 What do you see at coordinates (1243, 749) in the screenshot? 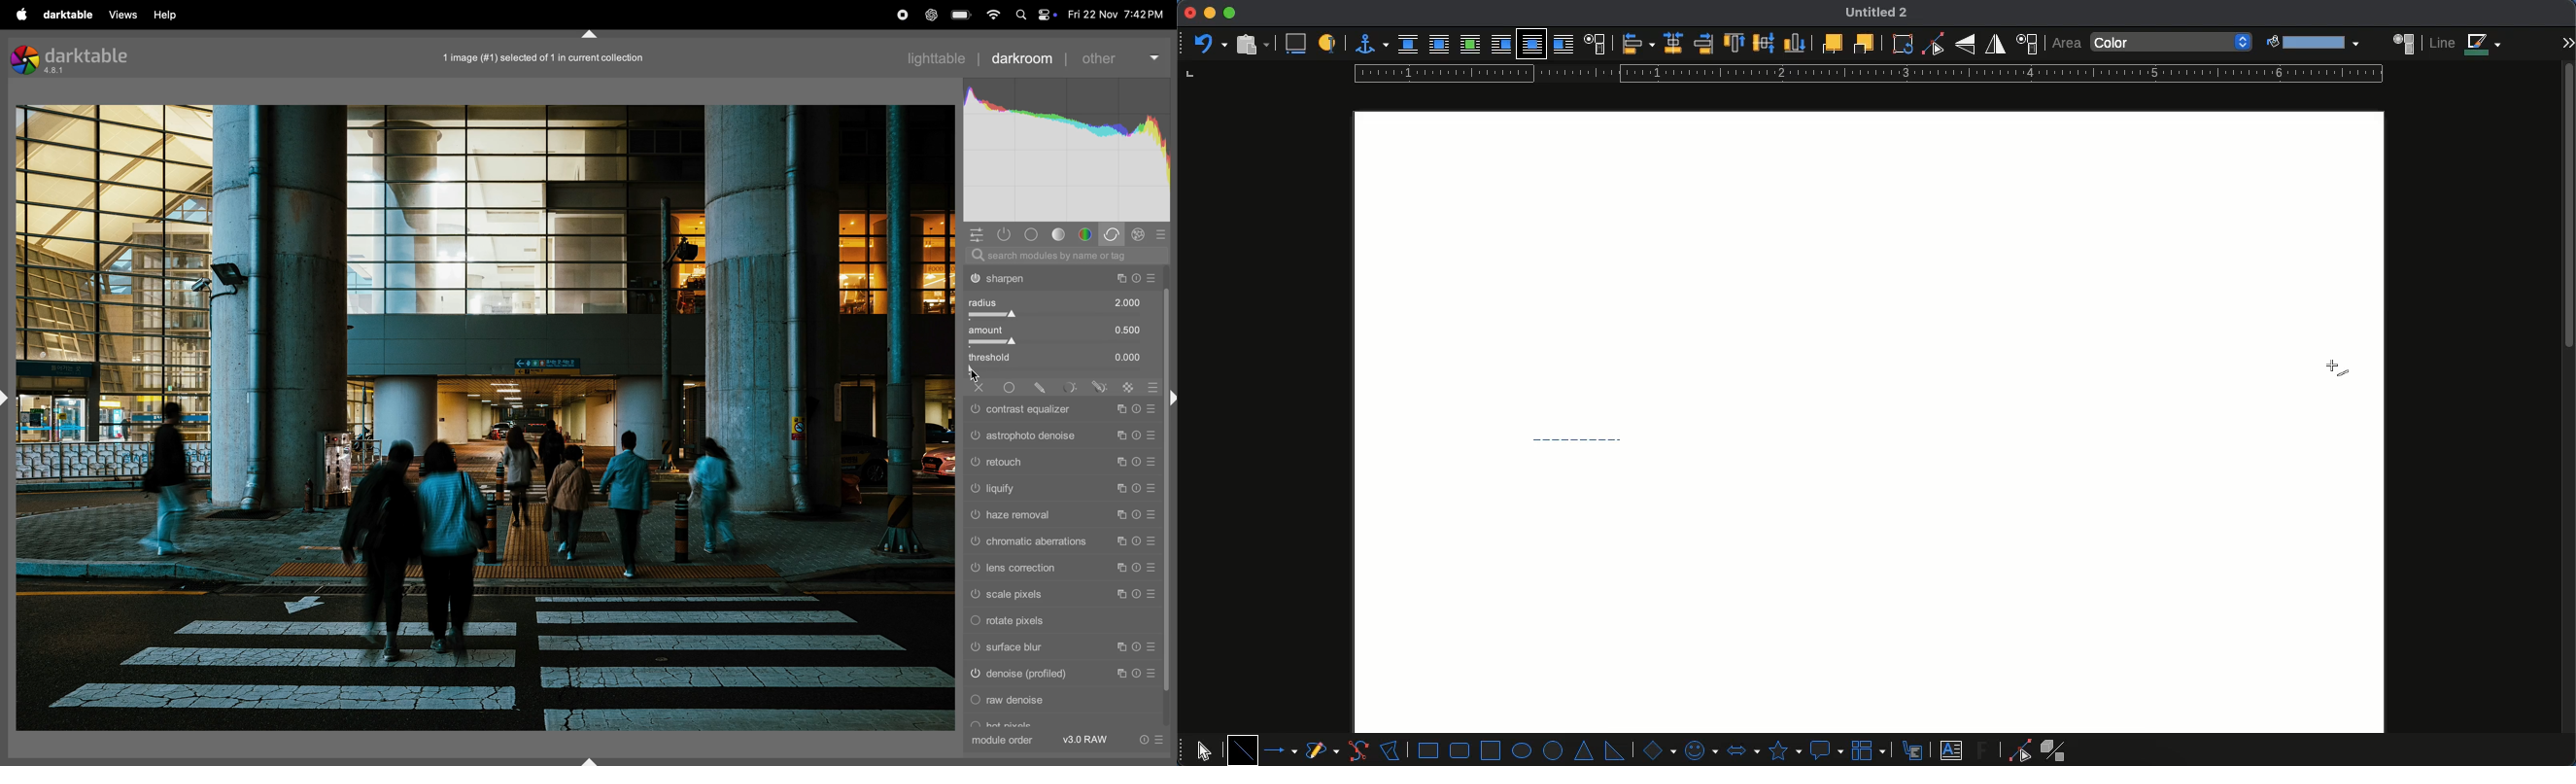
I see `line` at bounding box center [1243, 749].